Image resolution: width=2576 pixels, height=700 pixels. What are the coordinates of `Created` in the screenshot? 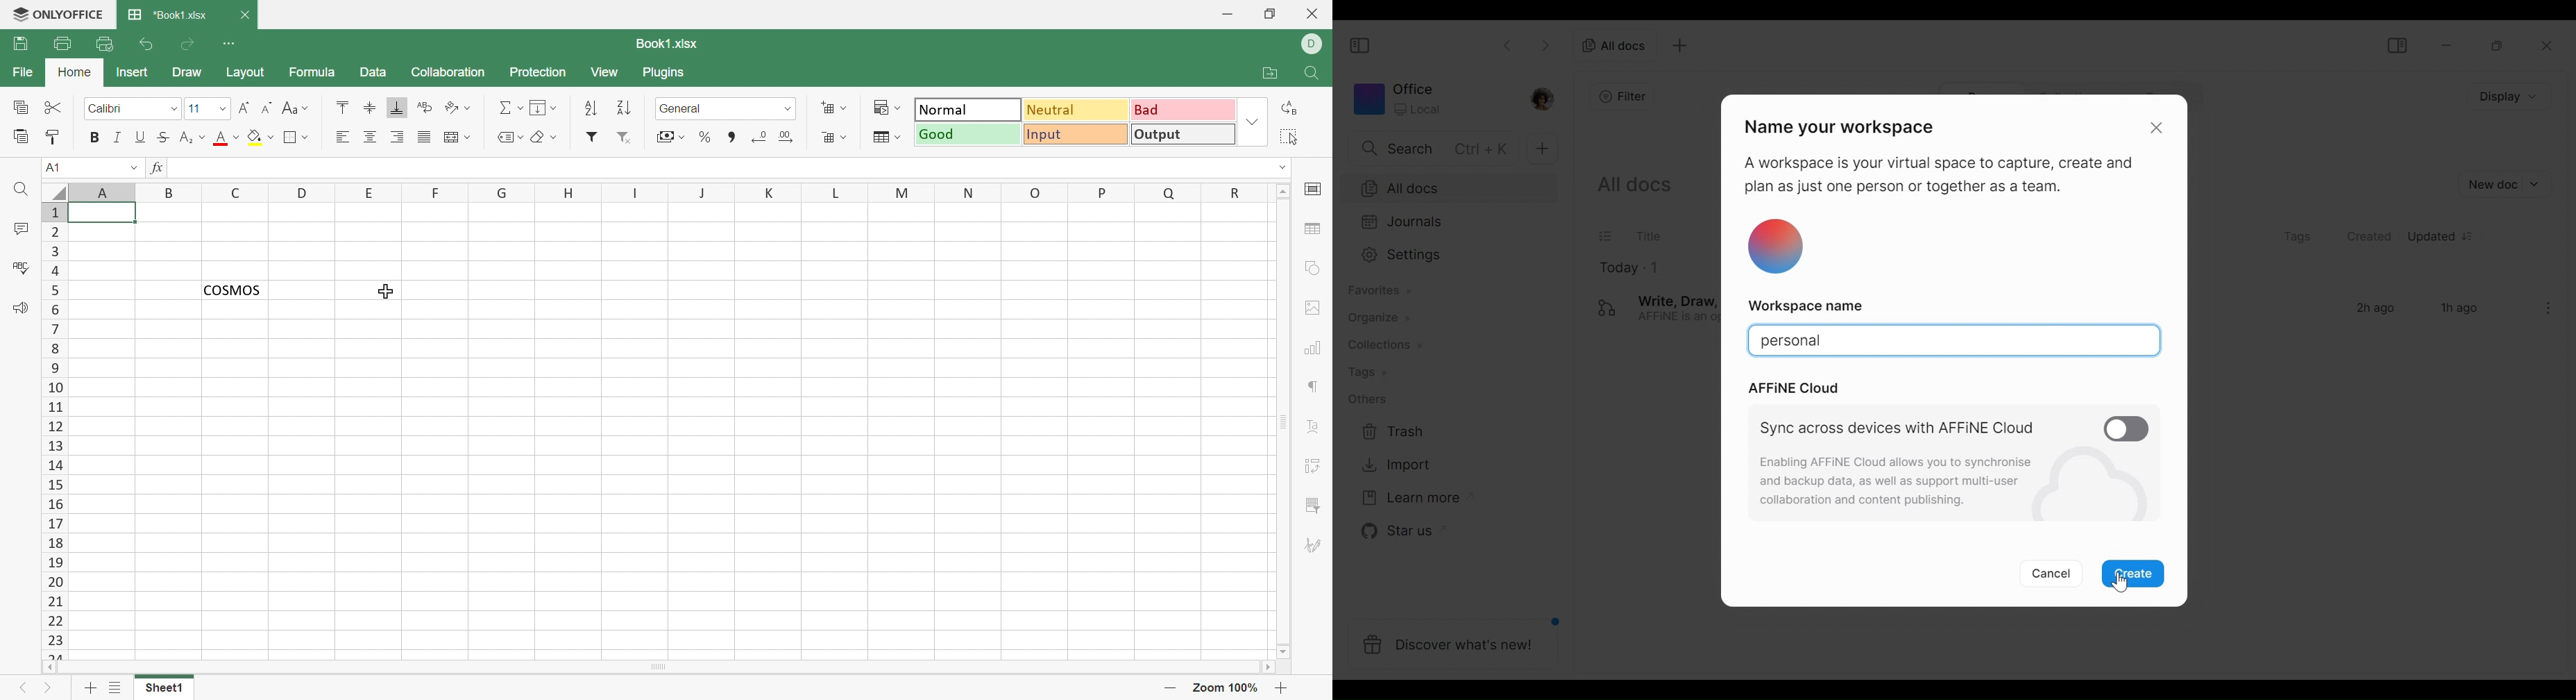 It's located at (2371, 237).